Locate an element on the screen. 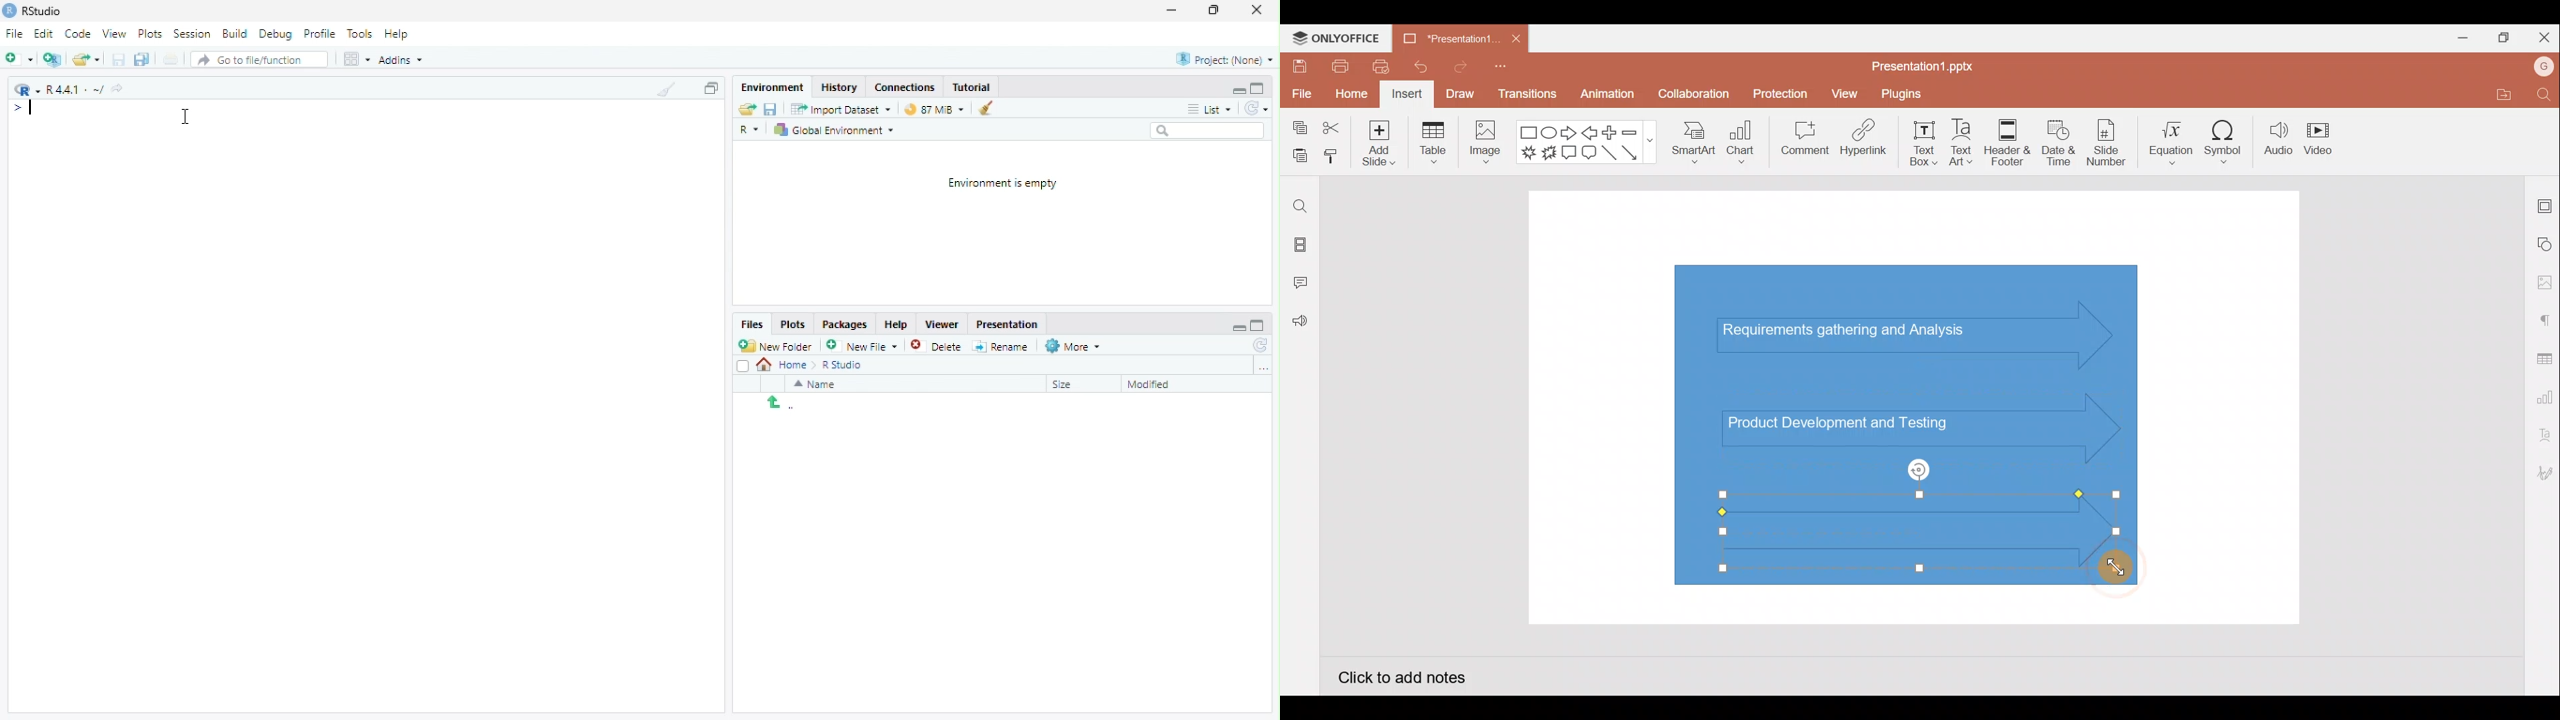 Image resolution: width=2576 pixels, height=728 pixels. Tools is located at coordinates (360, 34).